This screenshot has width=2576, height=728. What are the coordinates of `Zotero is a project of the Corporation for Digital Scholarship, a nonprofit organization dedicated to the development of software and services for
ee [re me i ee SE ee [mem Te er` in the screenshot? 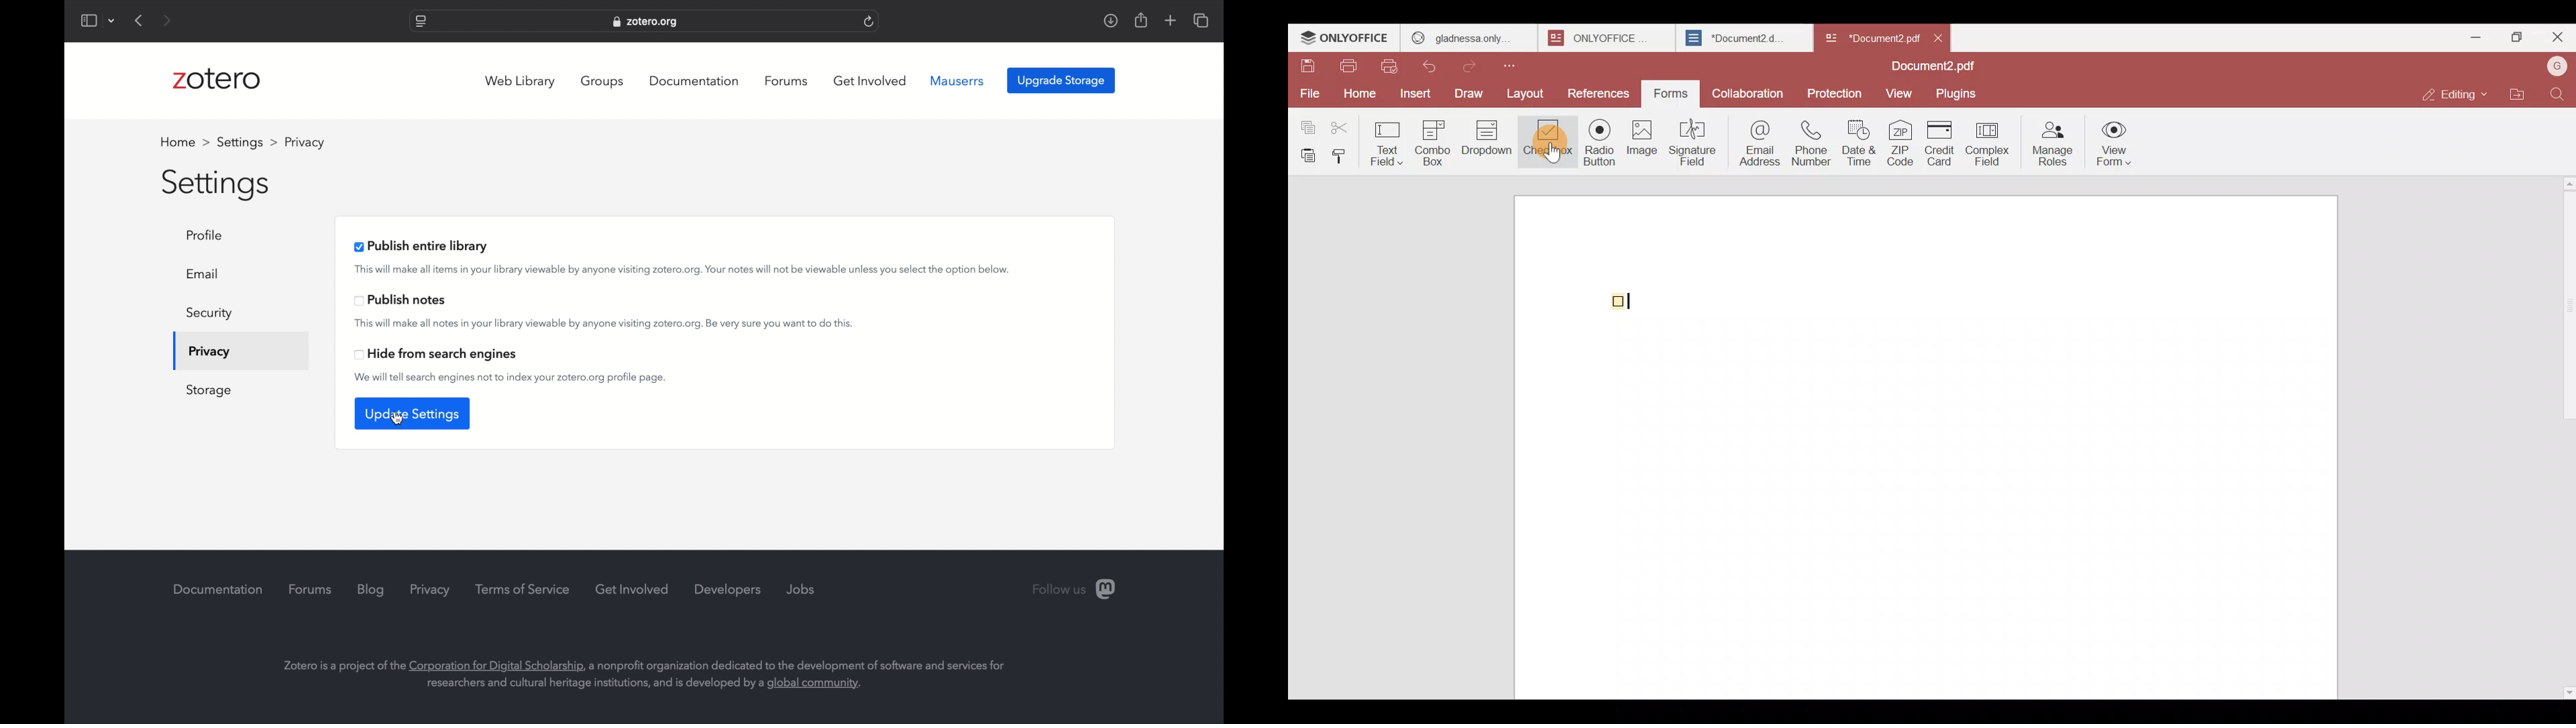 It's located at (637, 668).